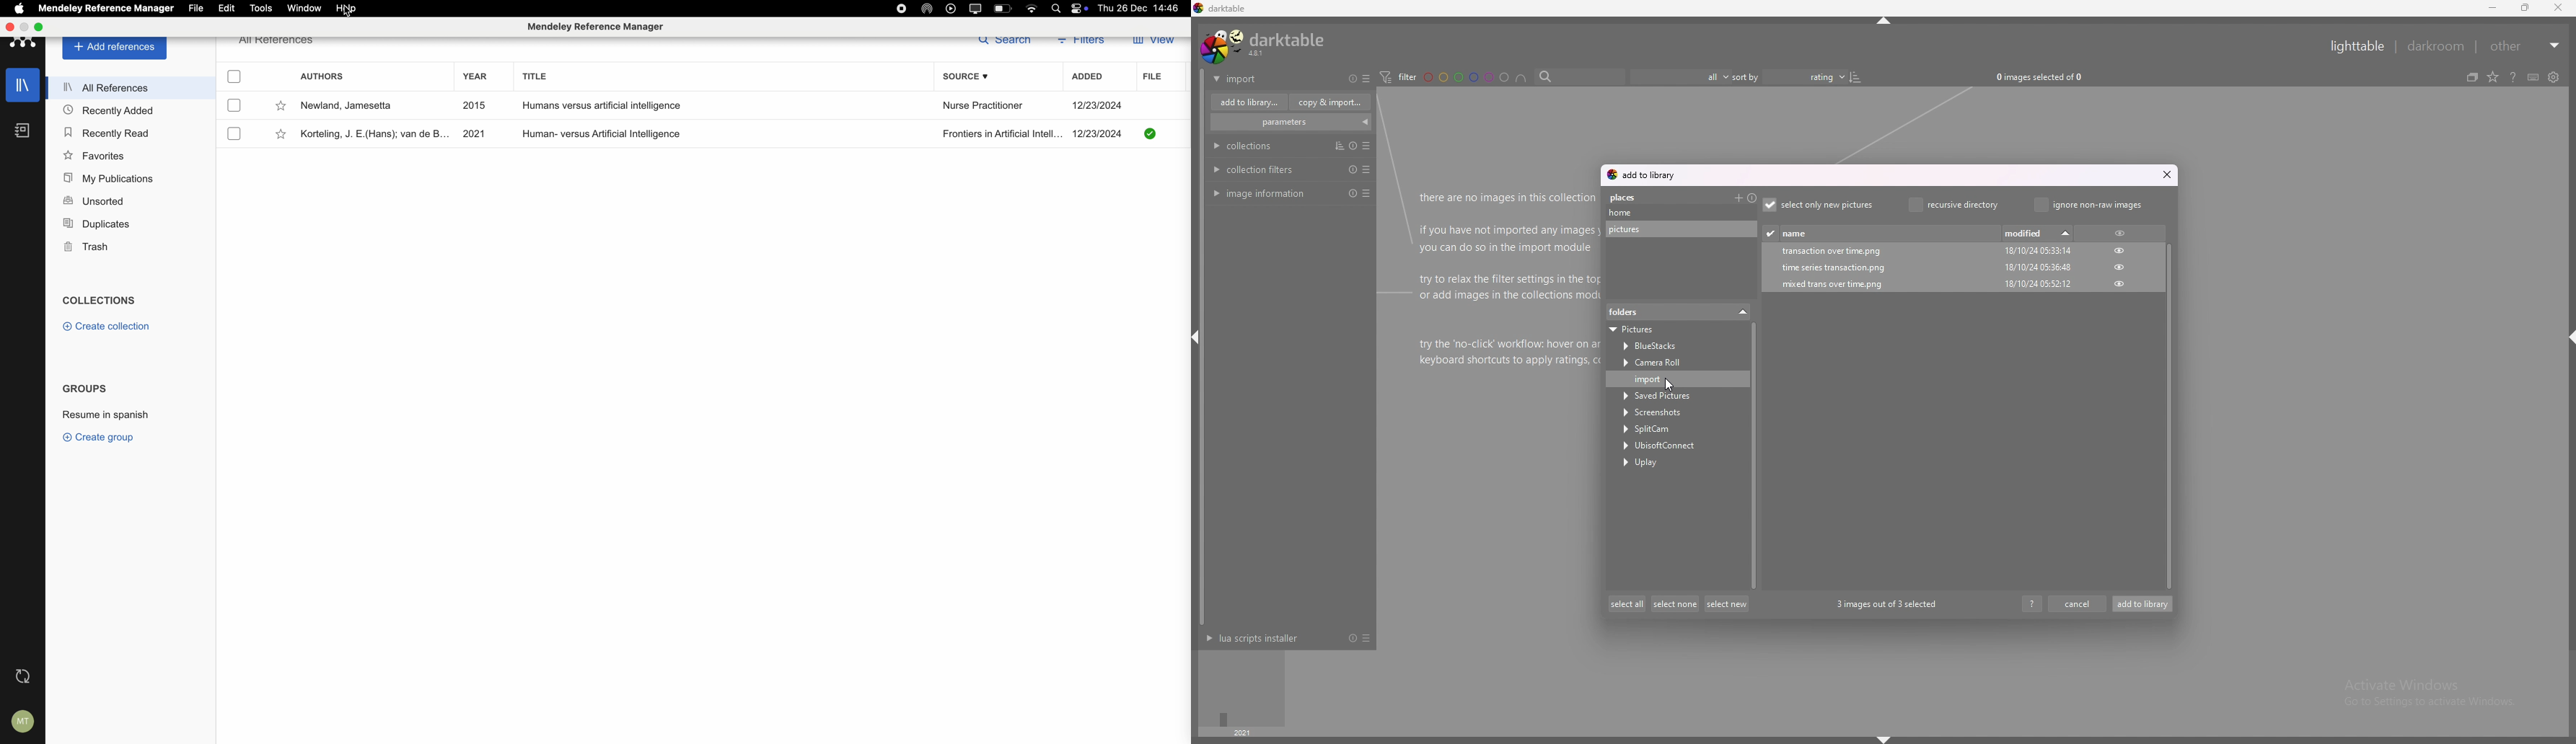 The width and height of the screenshot is (2576, 756). What do you see at coordinates (1366, 169) in the screenshot?
I see `presets` at bounding box center [1366, 169].